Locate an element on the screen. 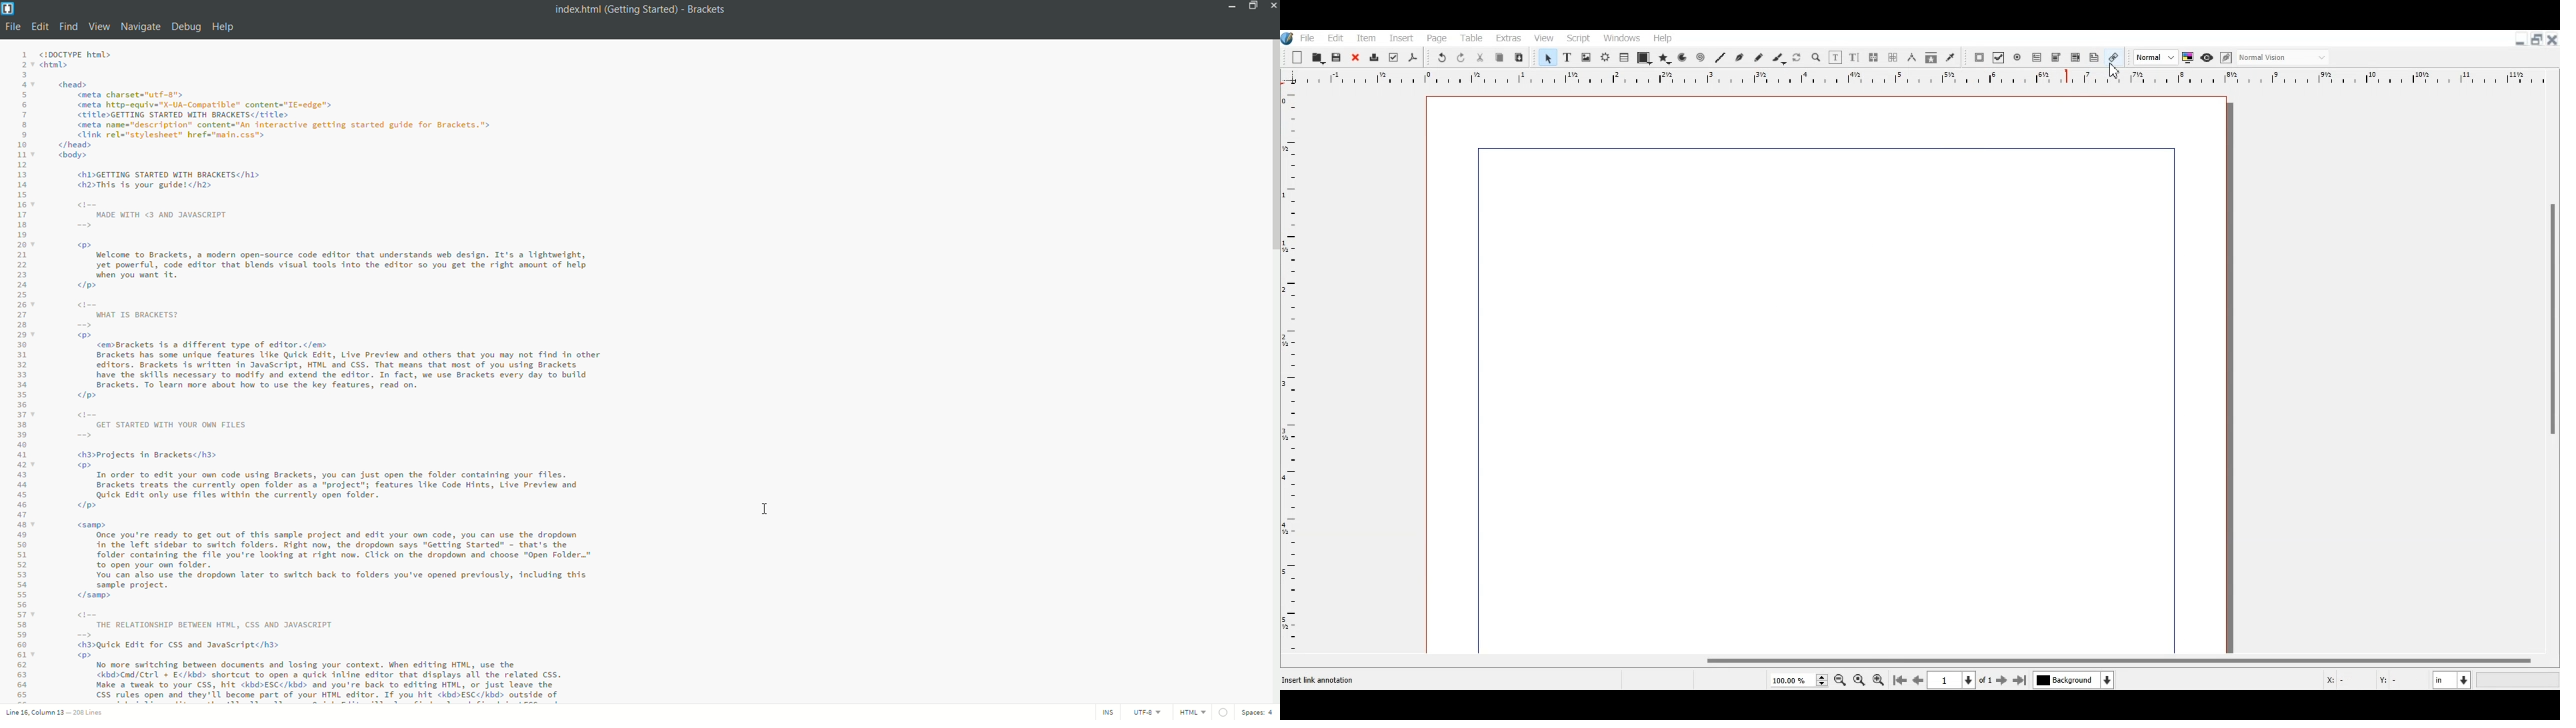 This screenshot has width=2576, height=728. Select Item is located at coordinates (1547, 57).